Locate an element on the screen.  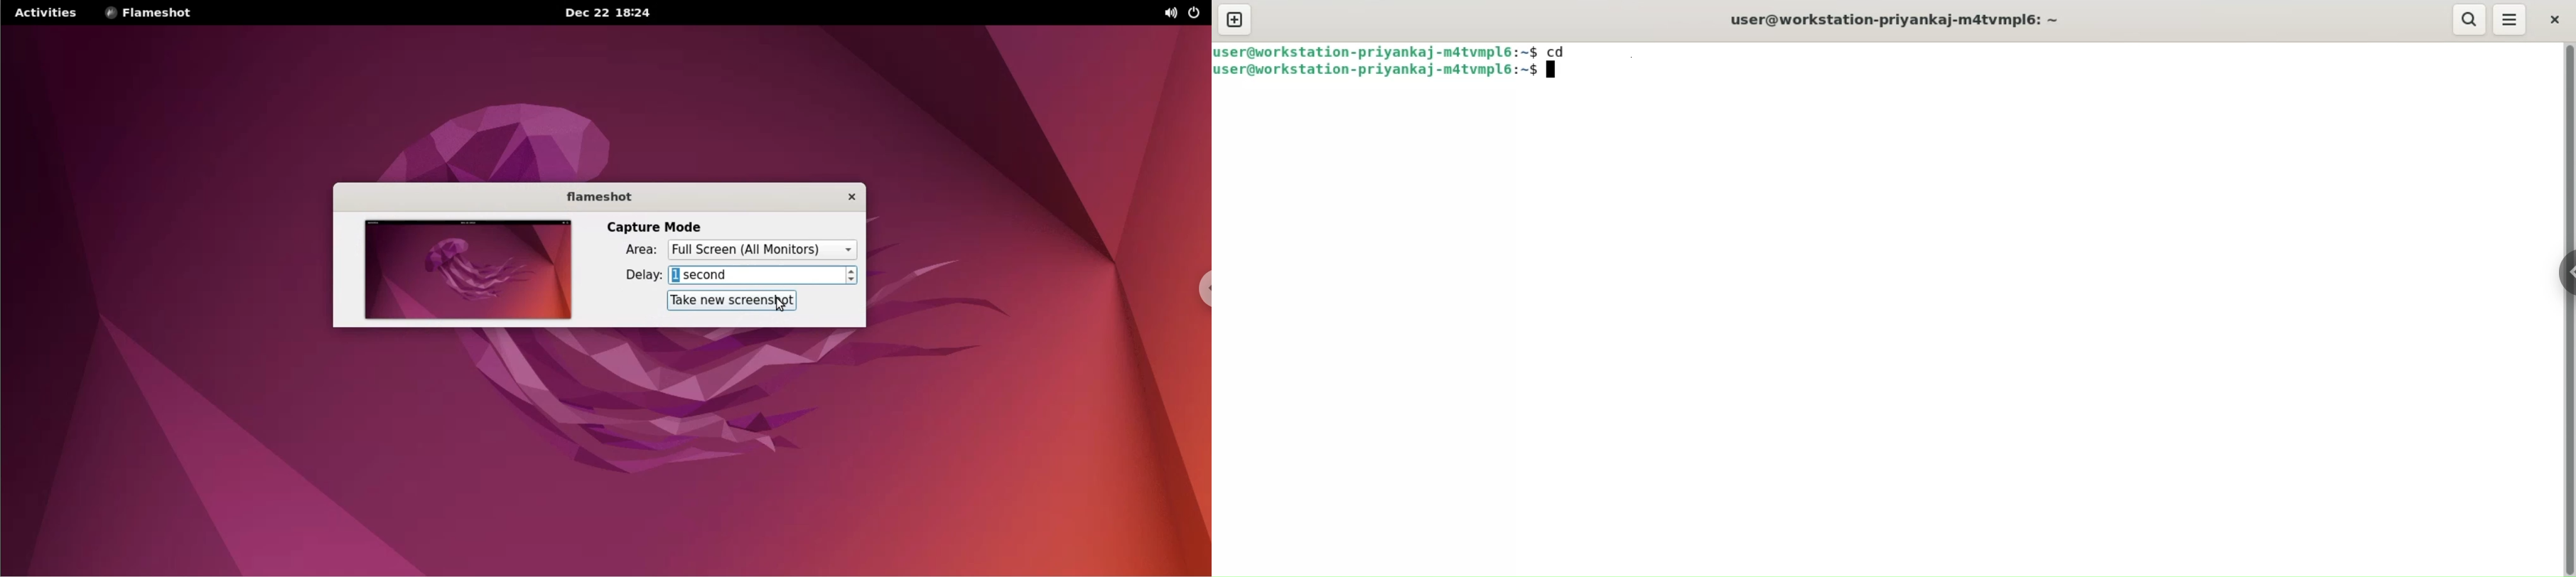
user@workstation-priyankaj-m4atvmpl6:~$ is located at coordinates (1385, 71).